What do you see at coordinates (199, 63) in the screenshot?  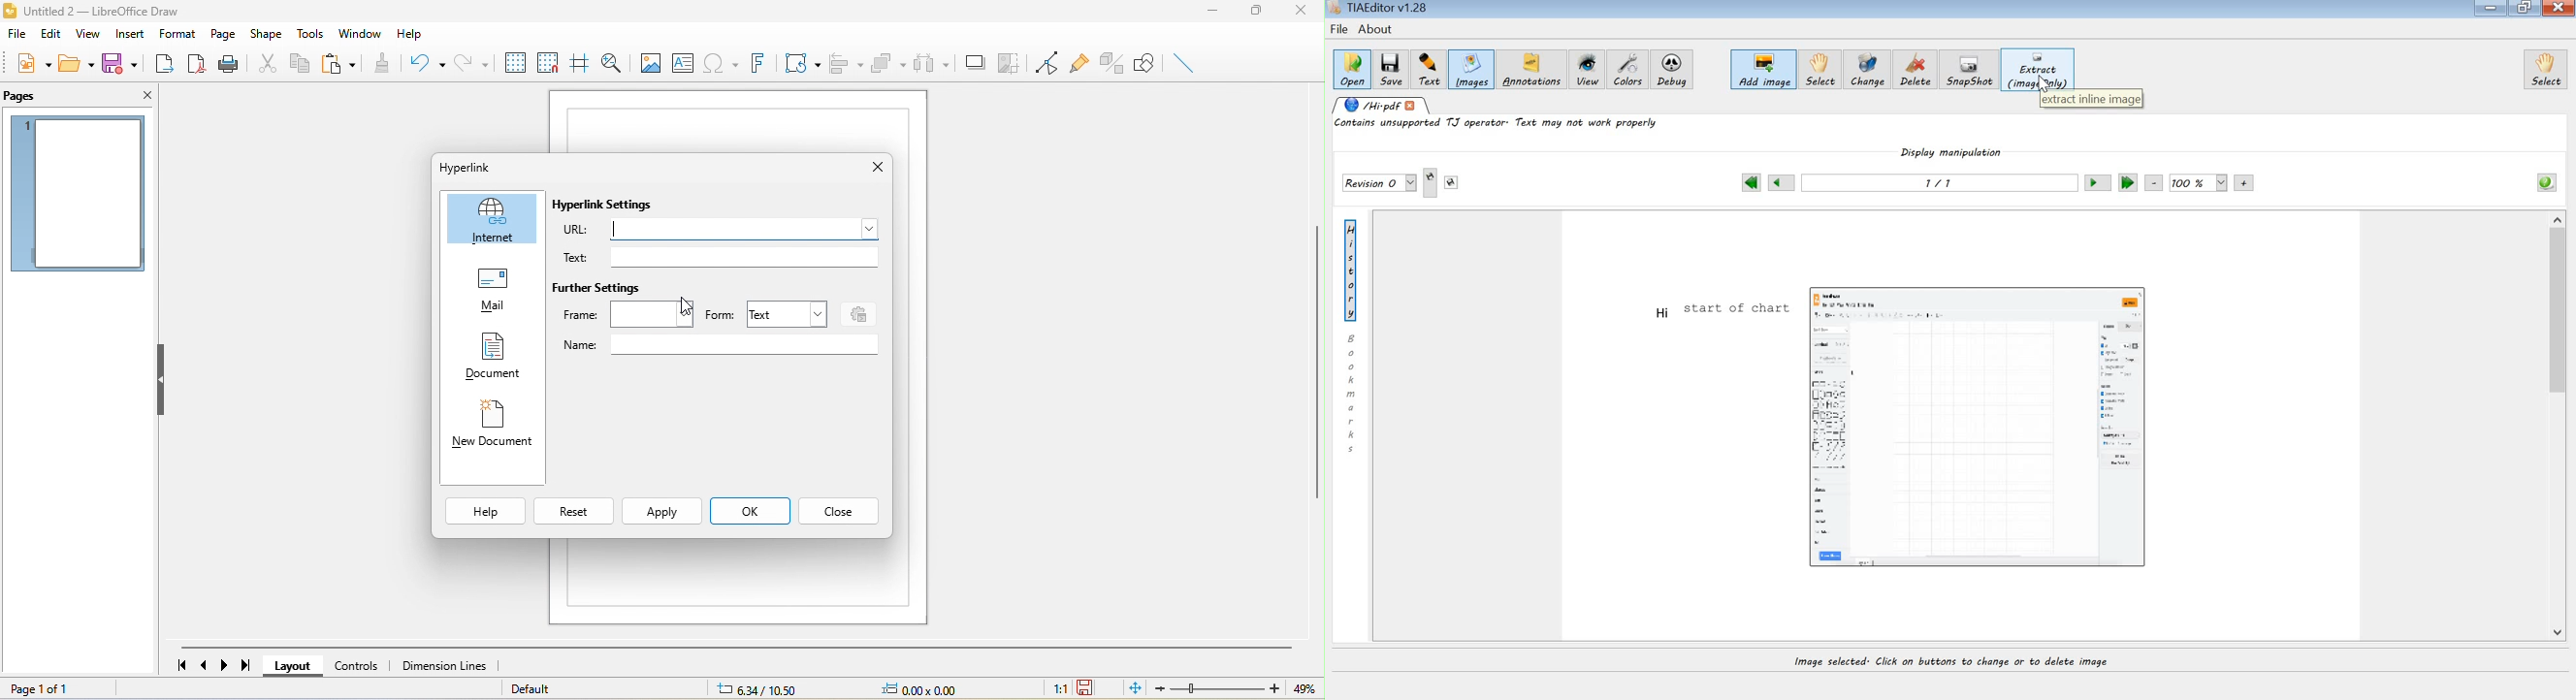 I see `export directly as pdf` at bounding box center [199, 63].